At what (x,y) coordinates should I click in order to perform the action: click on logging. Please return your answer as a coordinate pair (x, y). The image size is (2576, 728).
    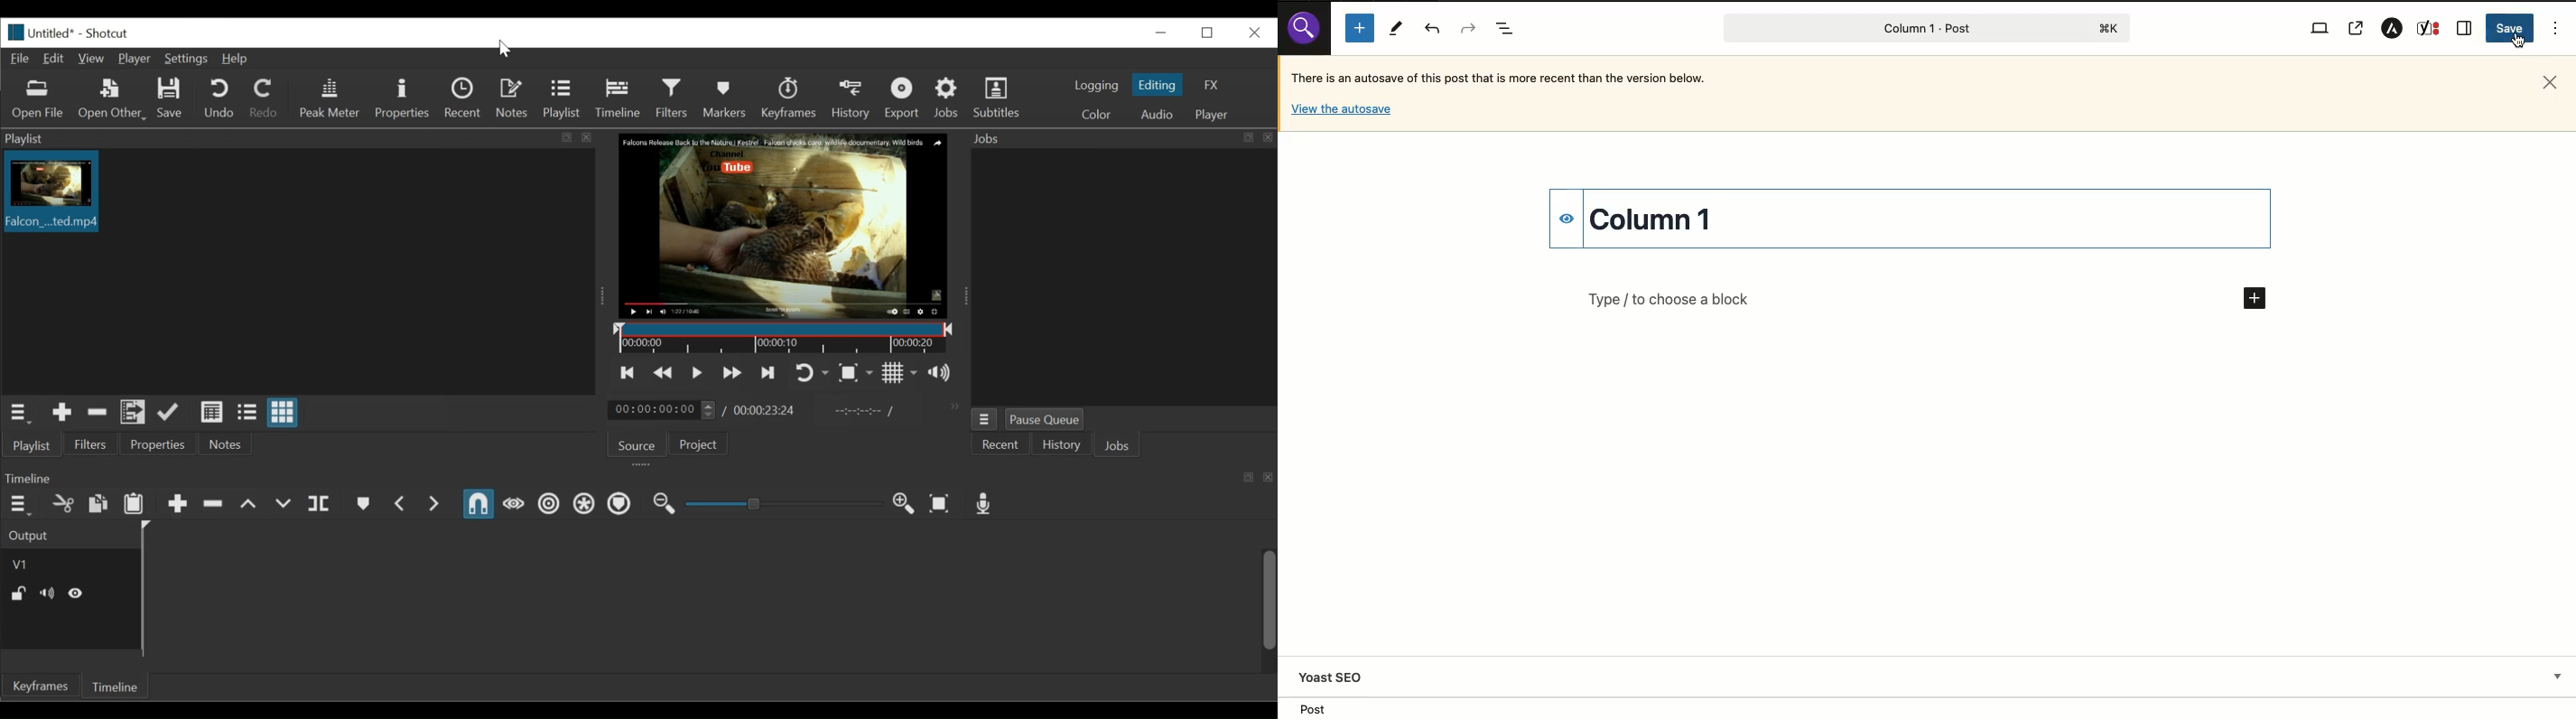
    Looking at the image, I should click on (1097, 86).